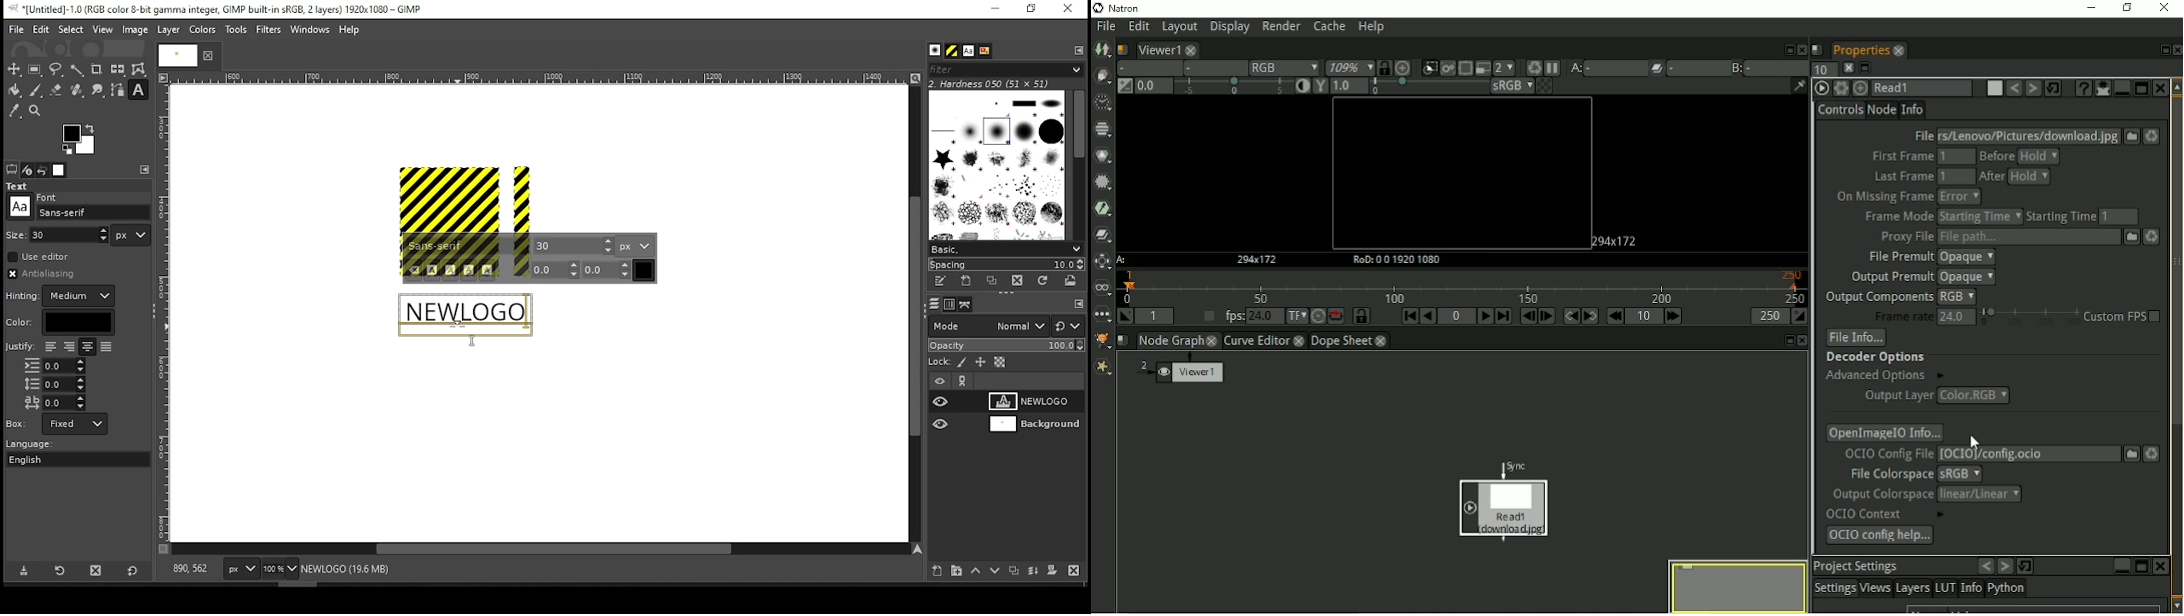 The height and width of the screenshot is (616, 2184). What do you see at coordinates (352, 570) in the screenshot?
I see `background (28.0mb)` at bounding box center [352, 570].